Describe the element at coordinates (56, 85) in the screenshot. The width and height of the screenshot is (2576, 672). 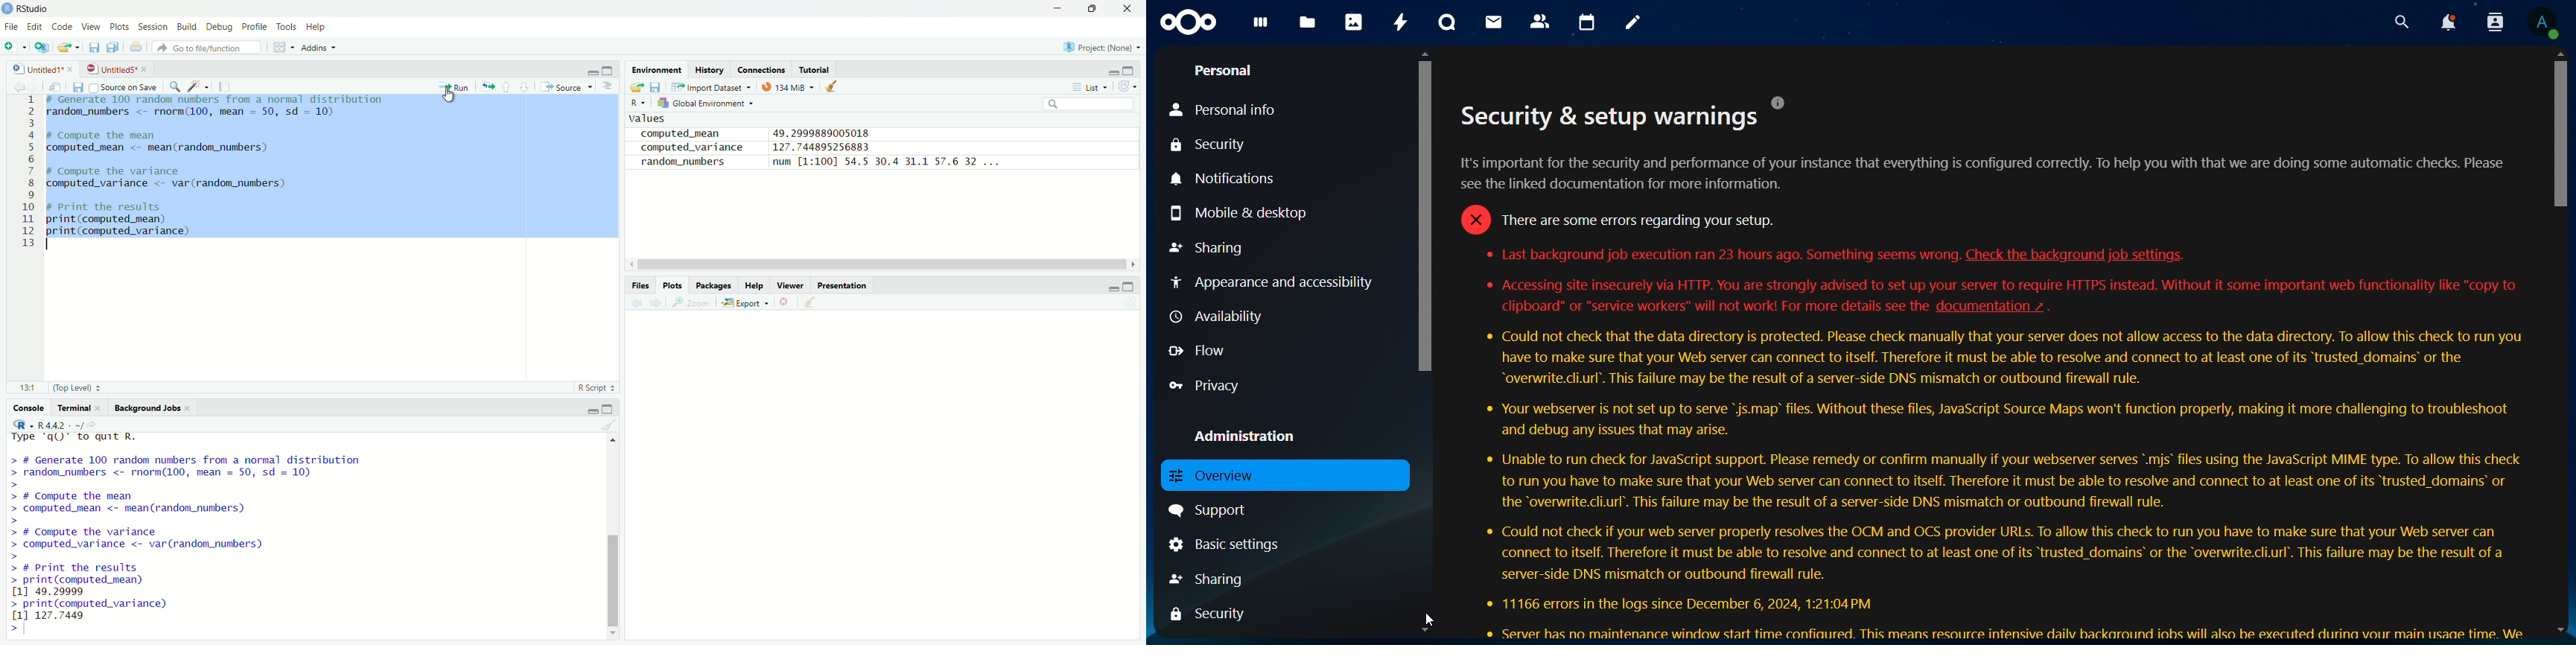
I see `show in new window` at that location.